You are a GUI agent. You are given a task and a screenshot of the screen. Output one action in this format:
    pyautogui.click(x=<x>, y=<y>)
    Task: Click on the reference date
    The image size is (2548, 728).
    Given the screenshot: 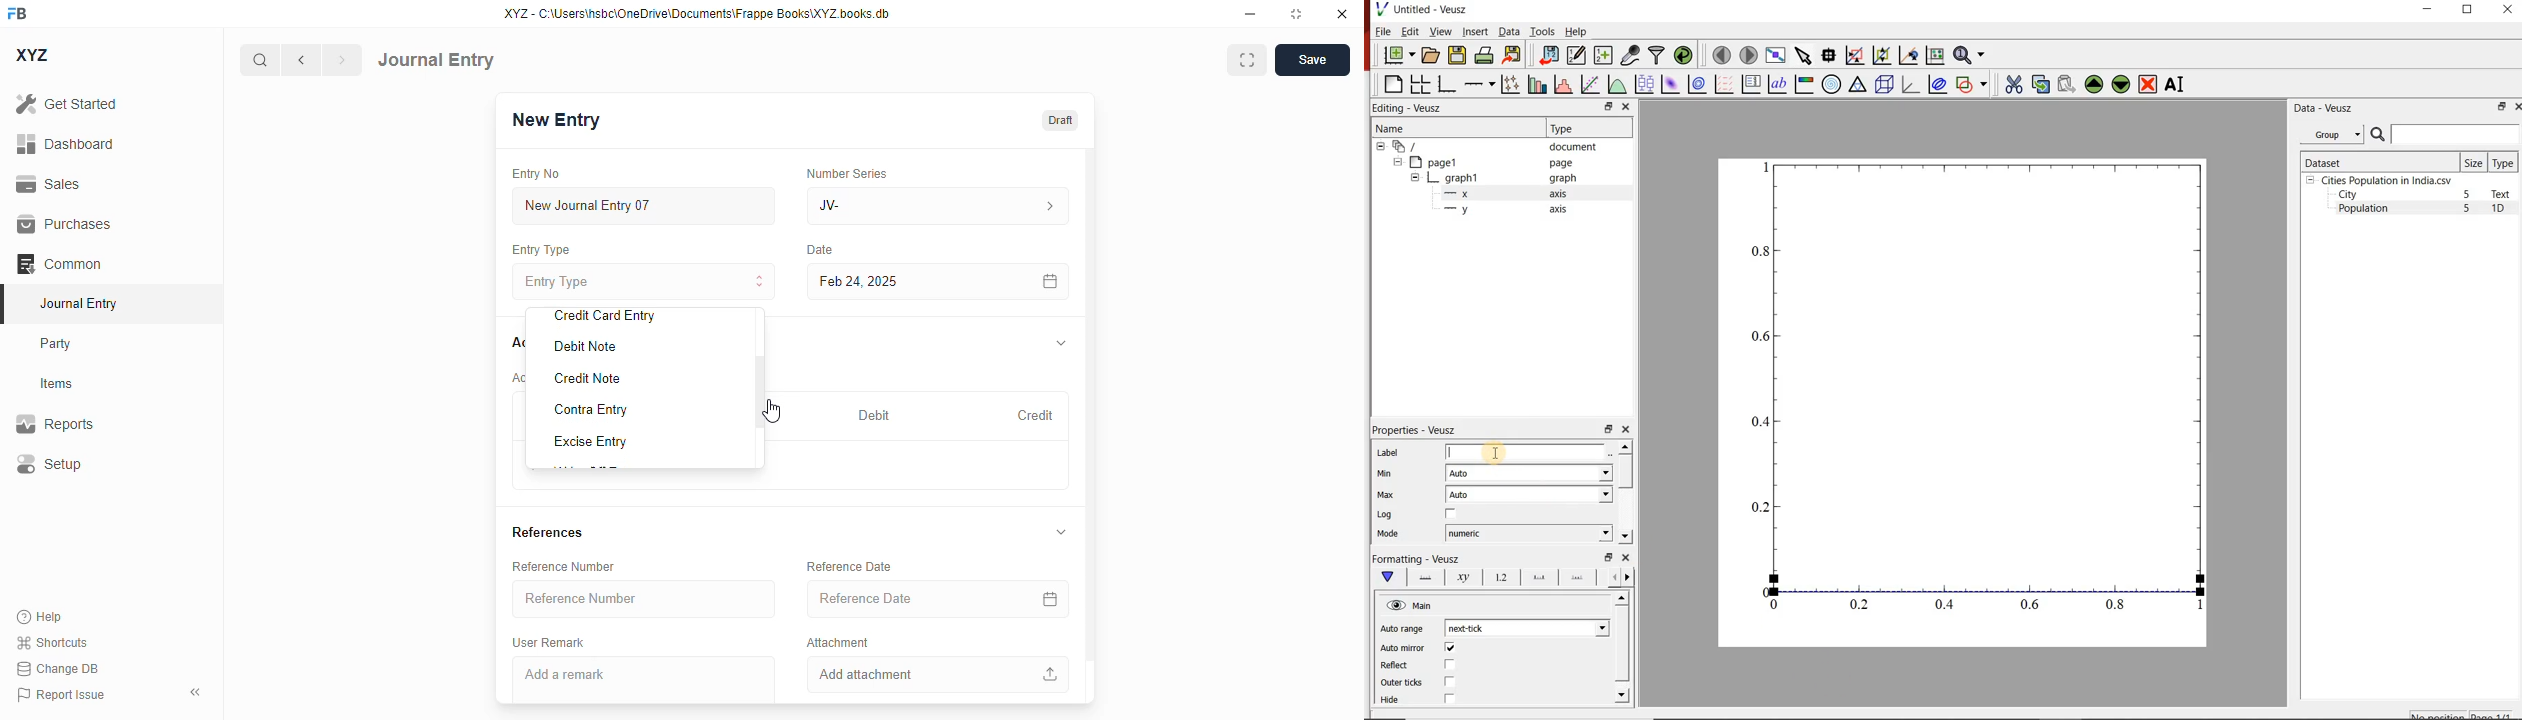 What is the action you would take?
    pyautogui.click(x=897, y=598)
    